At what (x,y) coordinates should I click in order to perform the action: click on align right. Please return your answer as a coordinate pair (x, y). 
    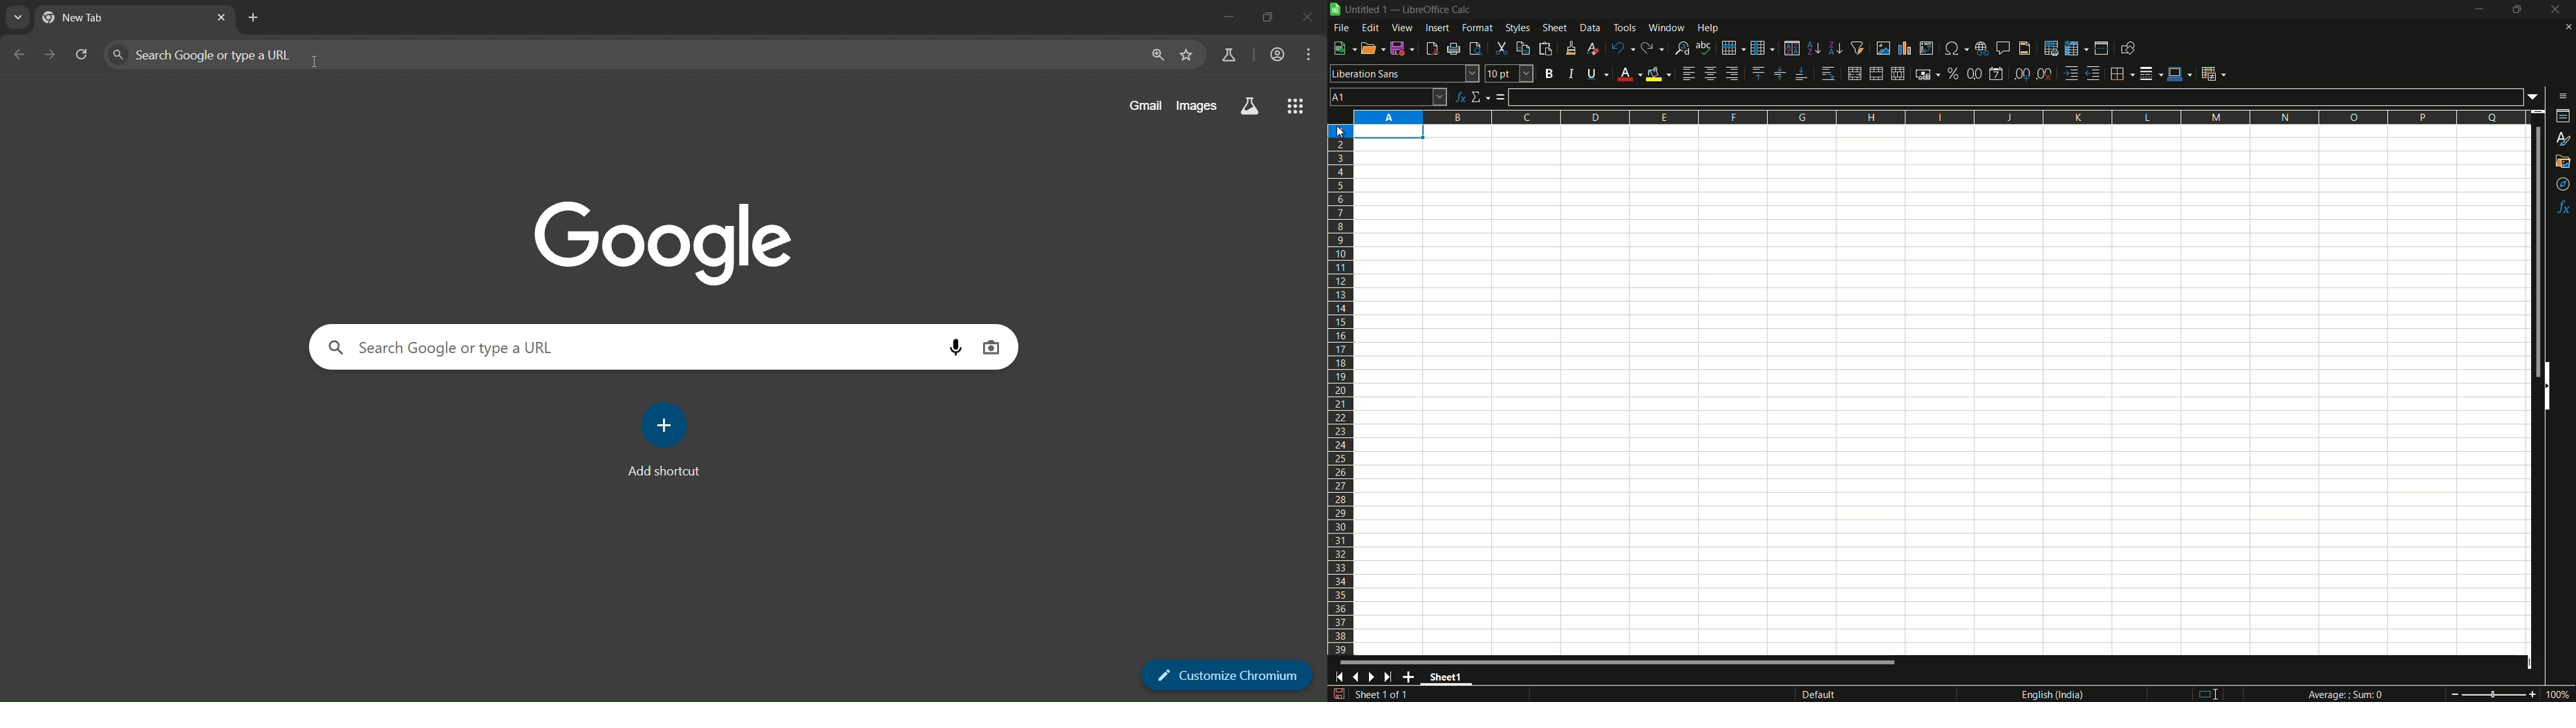
    Looking at the image, I should click on (1731, 74).